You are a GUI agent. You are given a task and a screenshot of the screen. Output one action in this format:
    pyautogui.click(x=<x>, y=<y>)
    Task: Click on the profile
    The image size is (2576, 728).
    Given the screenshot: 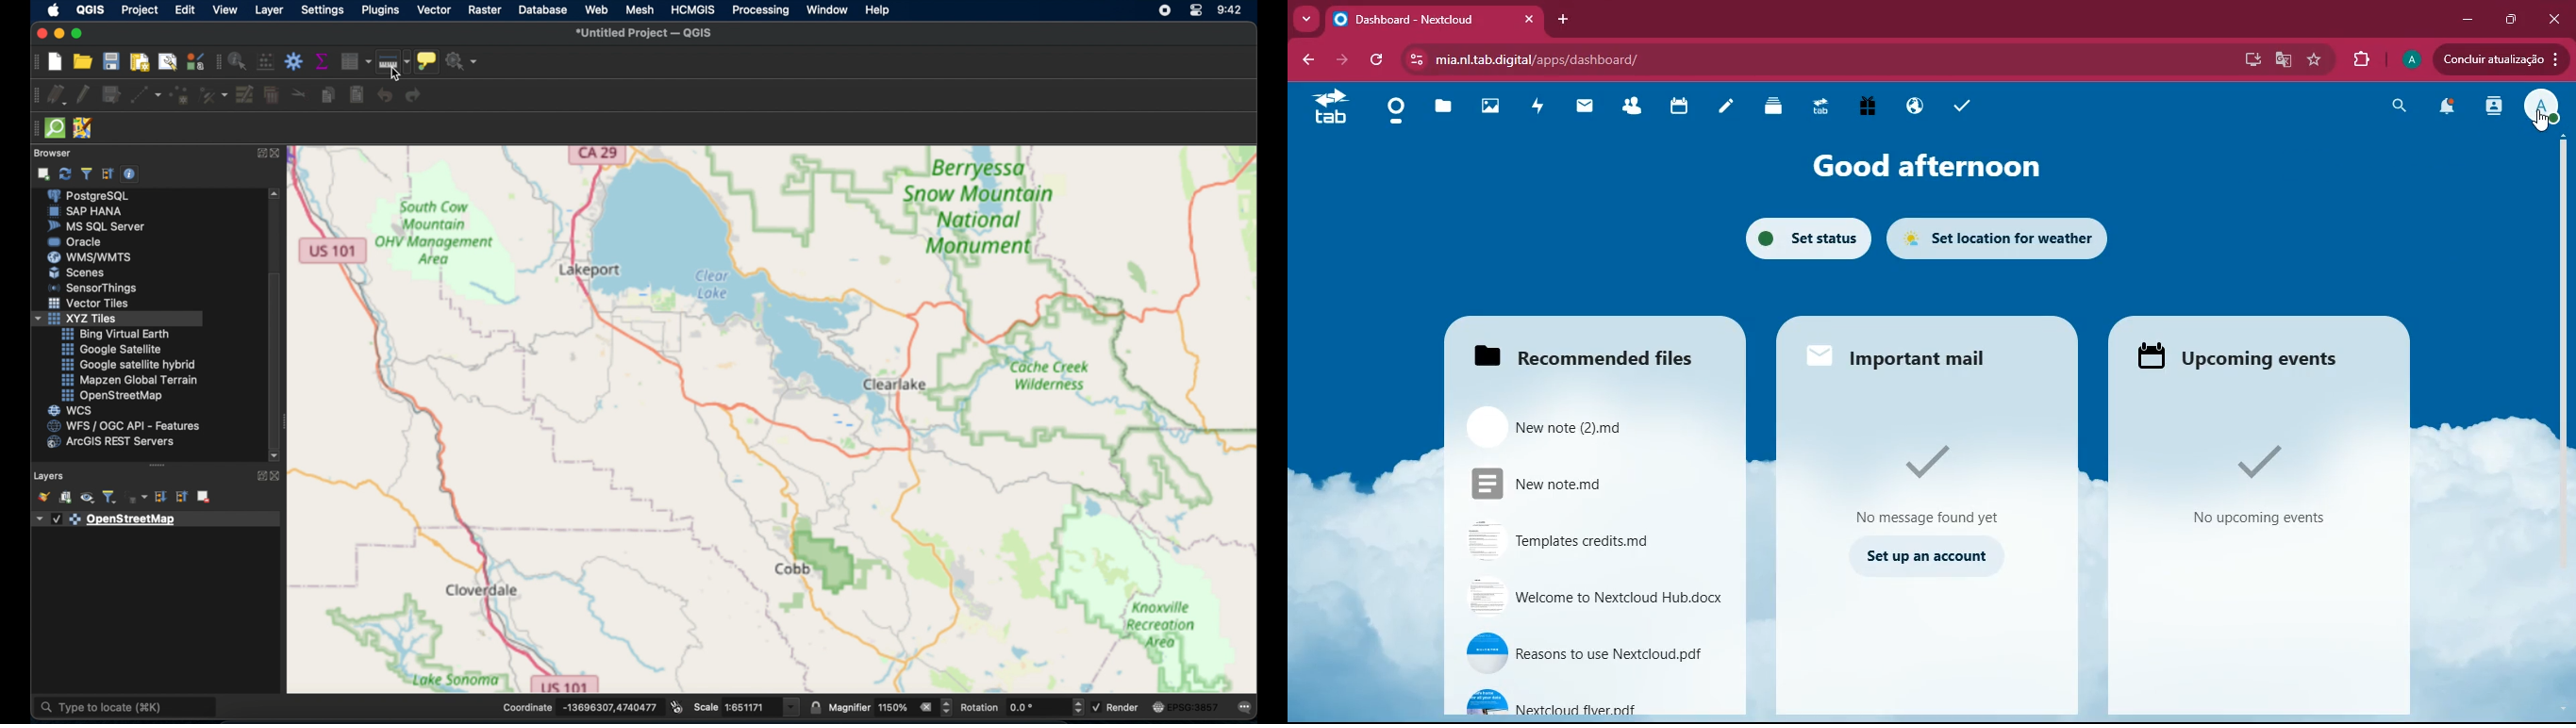 What is the action you would take?
    pyautogui.click(x=2545, y=108)
    